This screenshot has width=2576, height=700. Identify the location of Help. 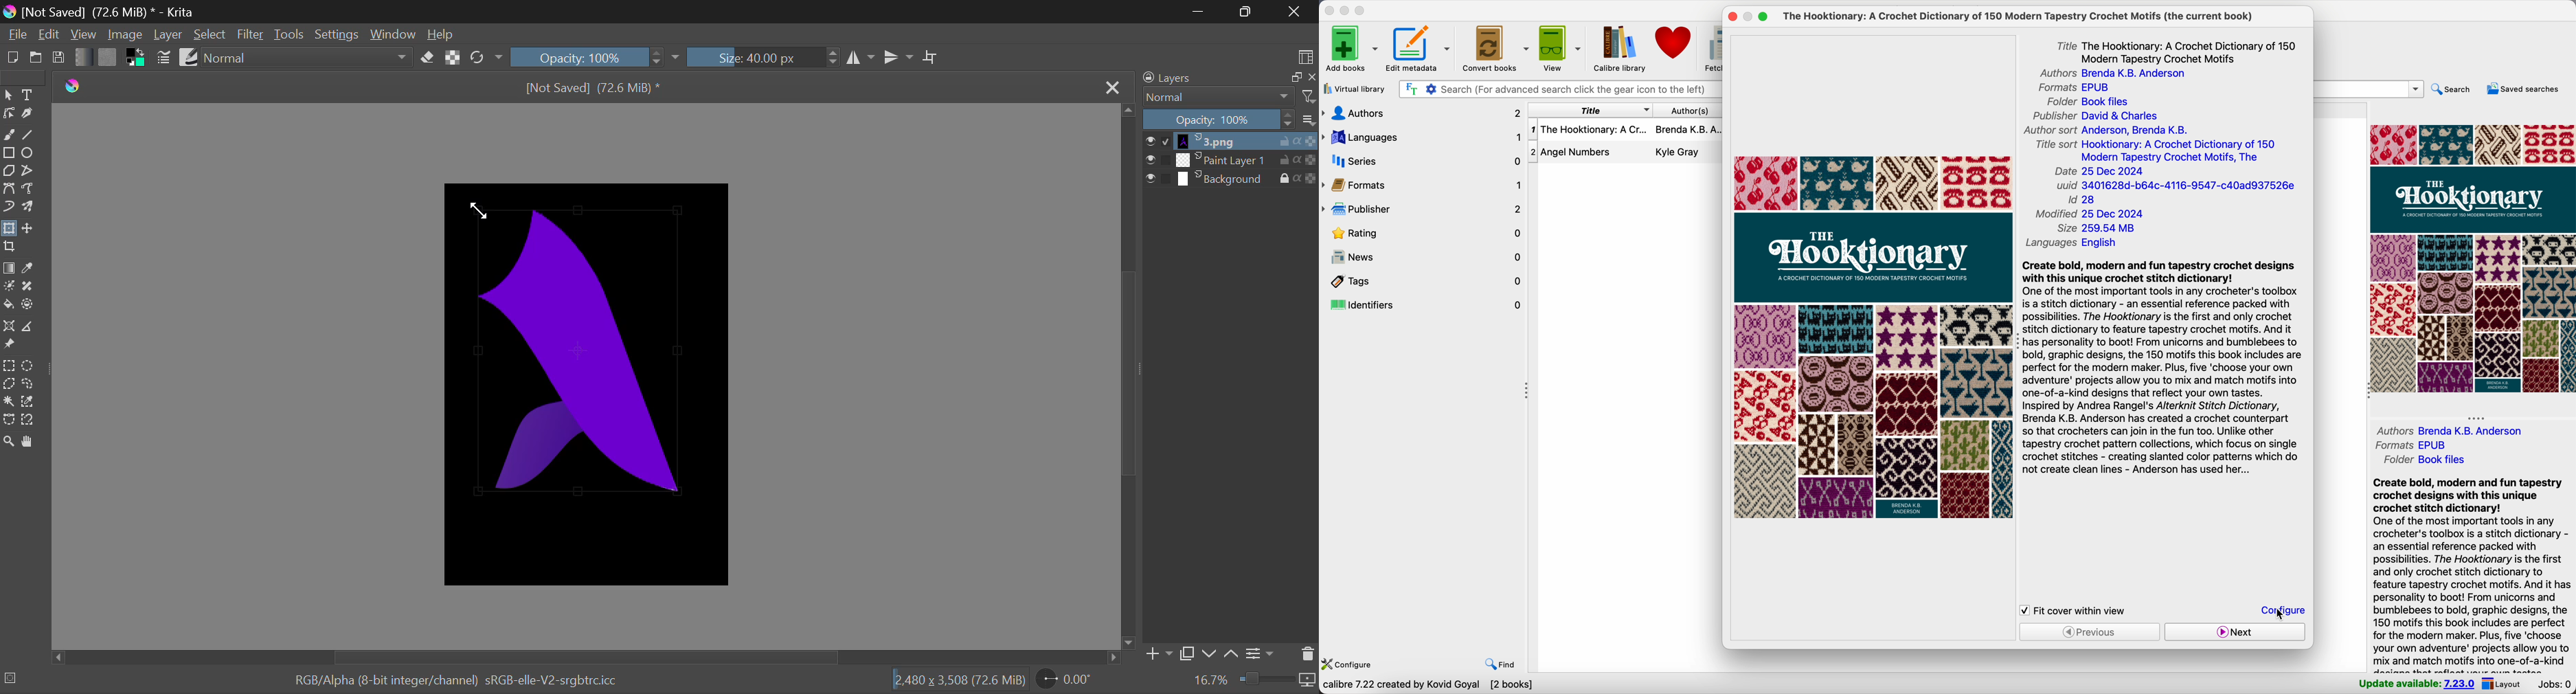
(440, 34).